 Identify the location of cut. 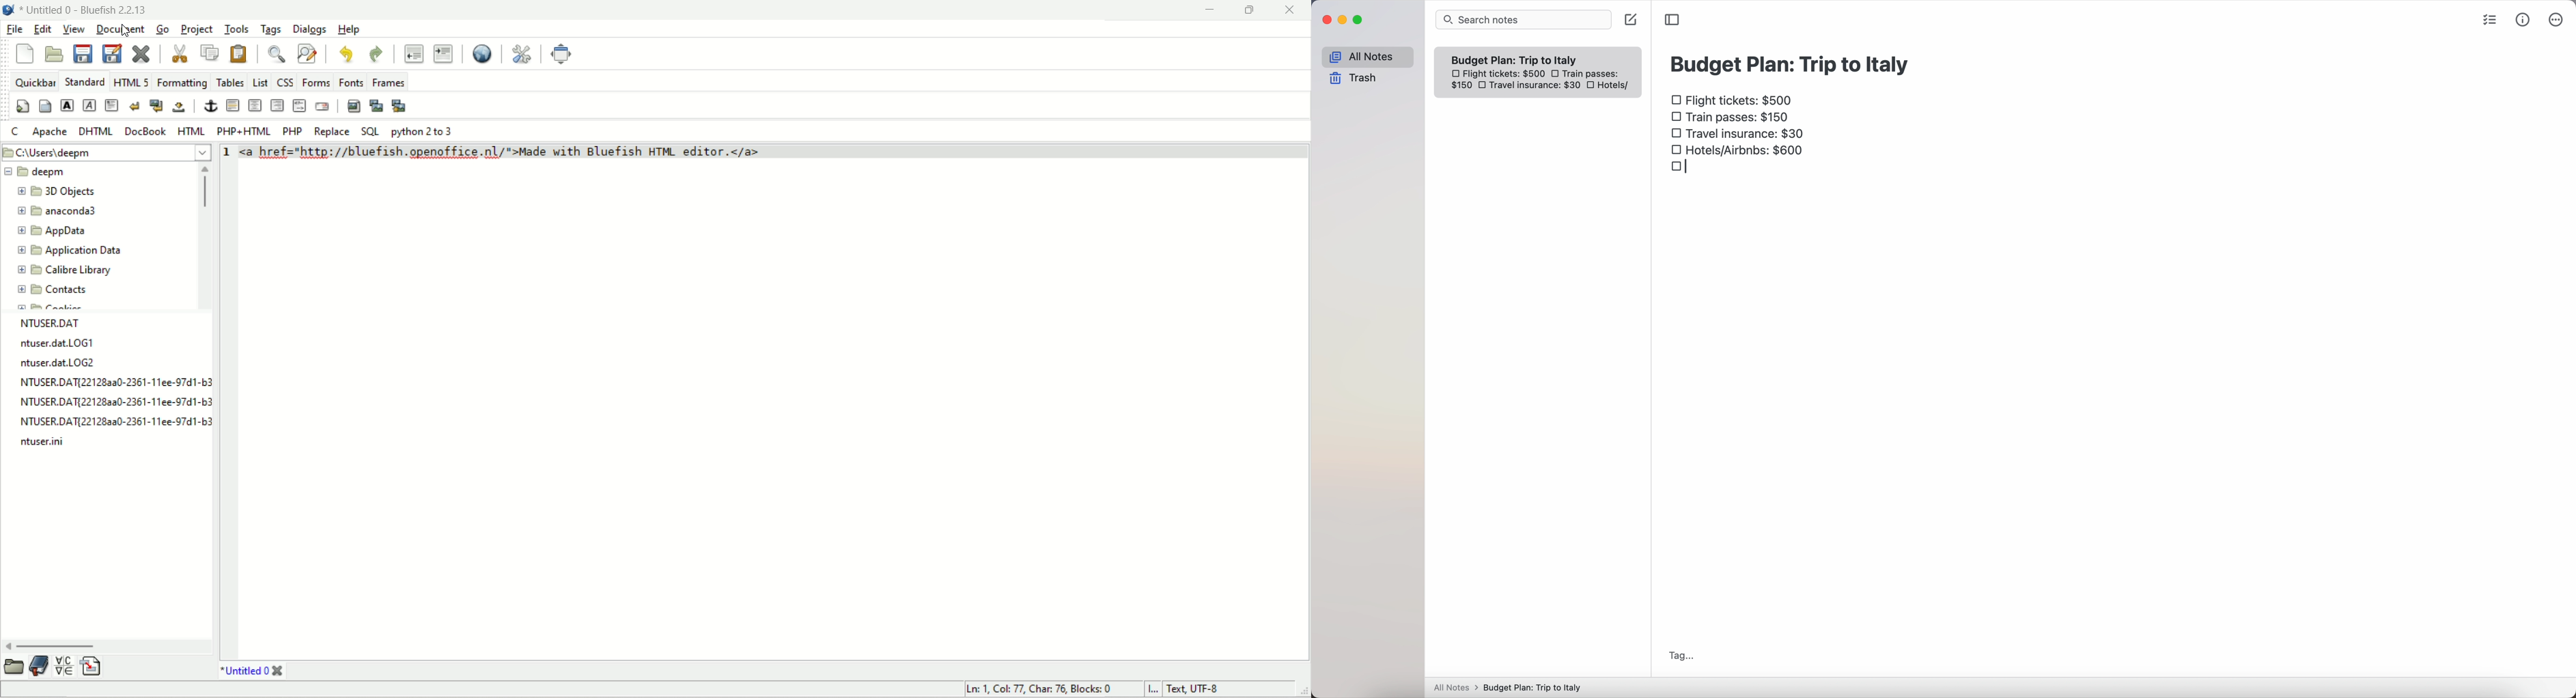
(178, 55).